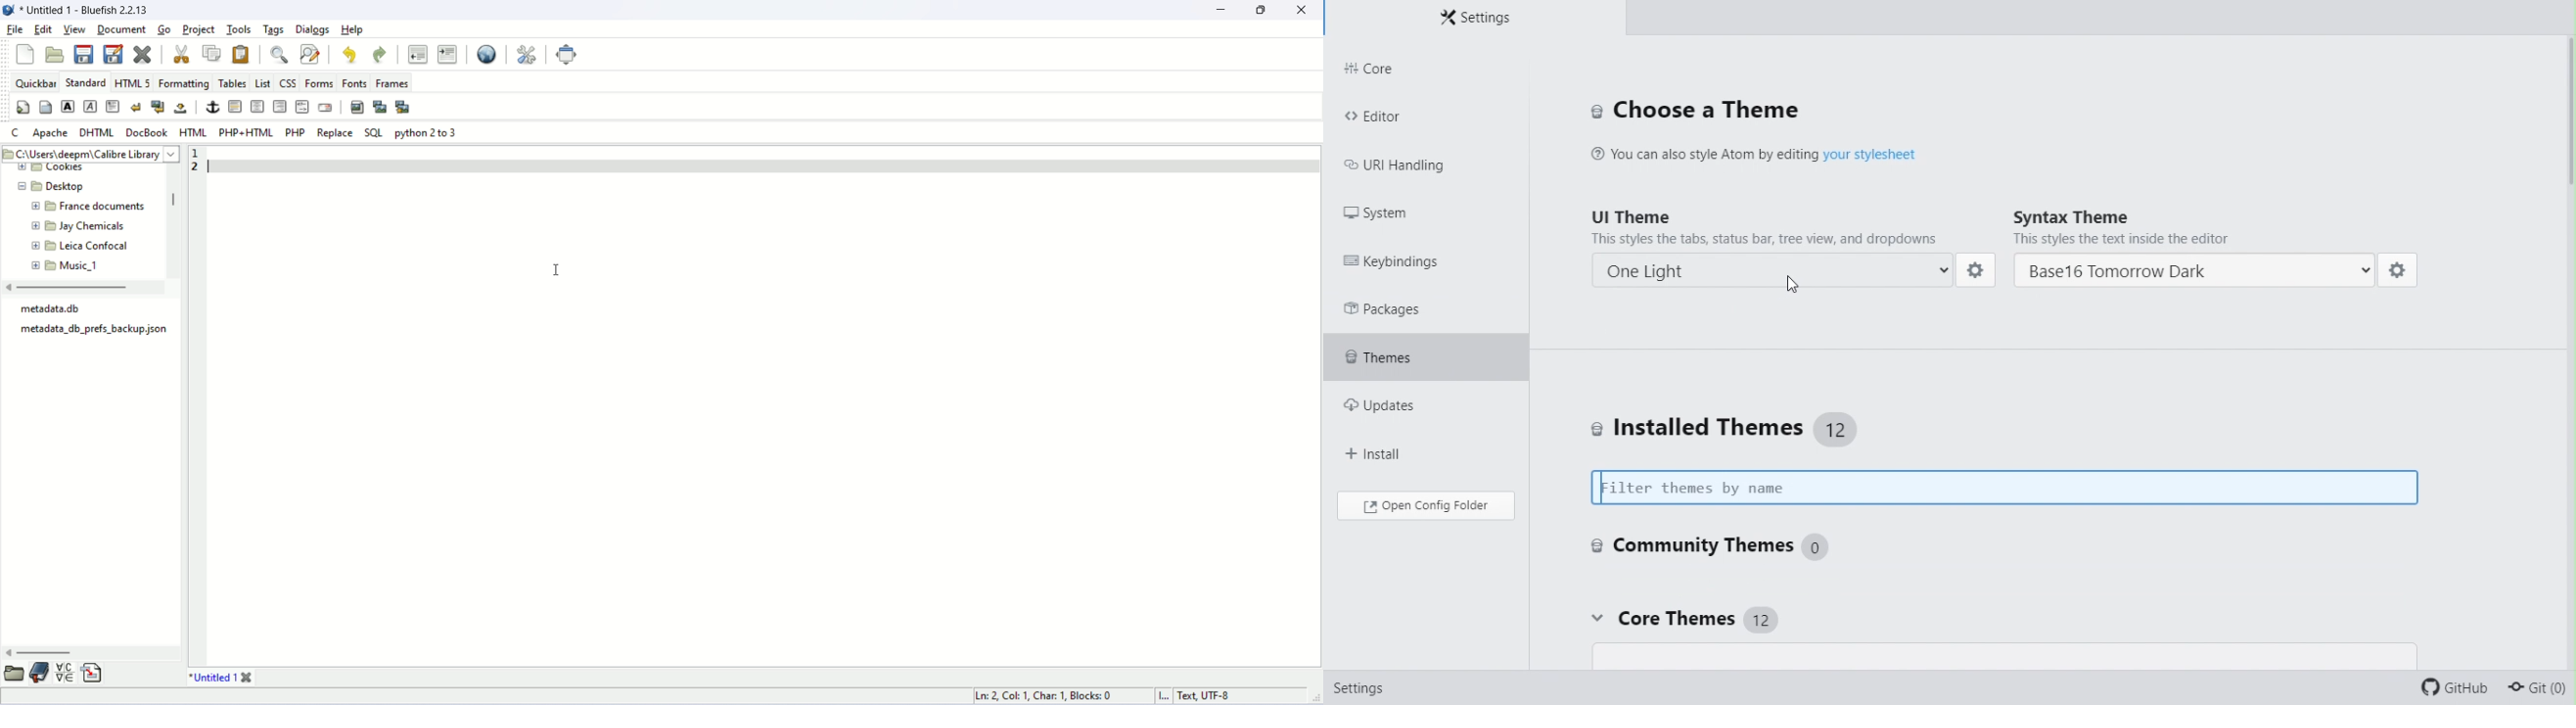  I want to click on Themes, so click(1426, 352).